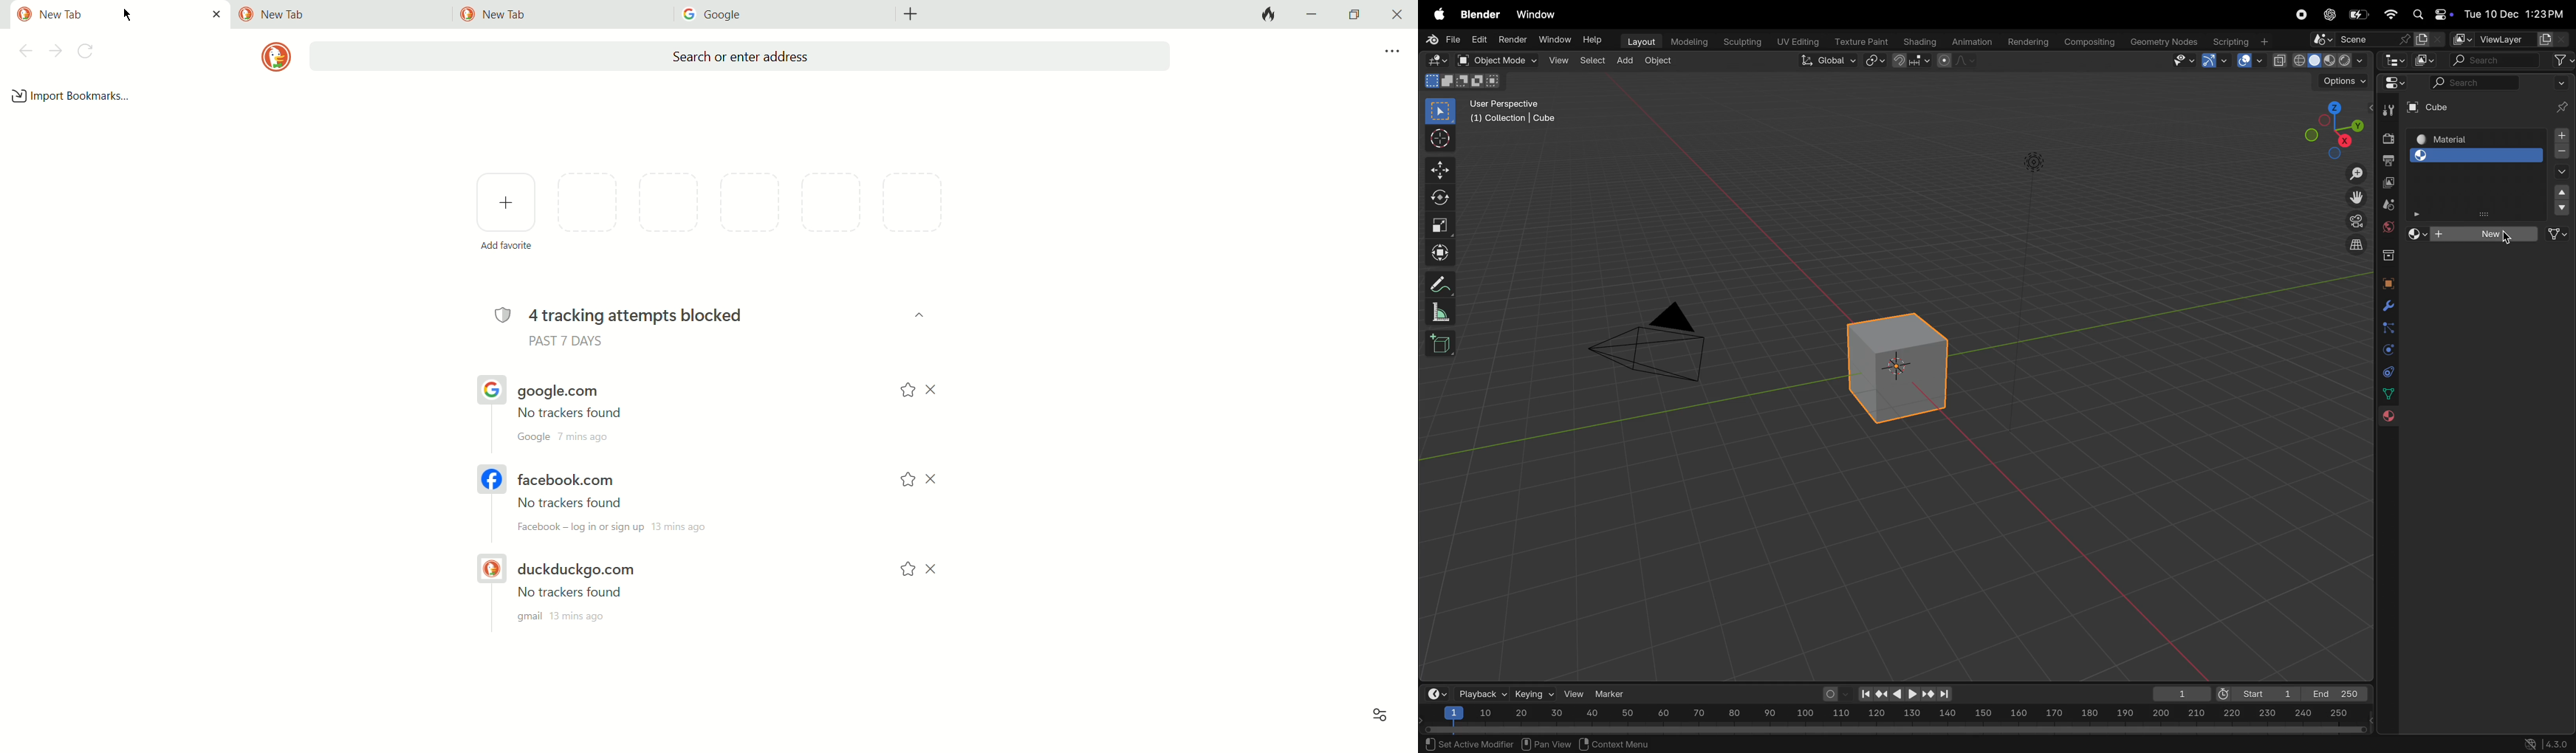  What do you see at coordinates (1795, 40) in the screenshot?
I see `Uv editing` at bounding box center [1795, 40].